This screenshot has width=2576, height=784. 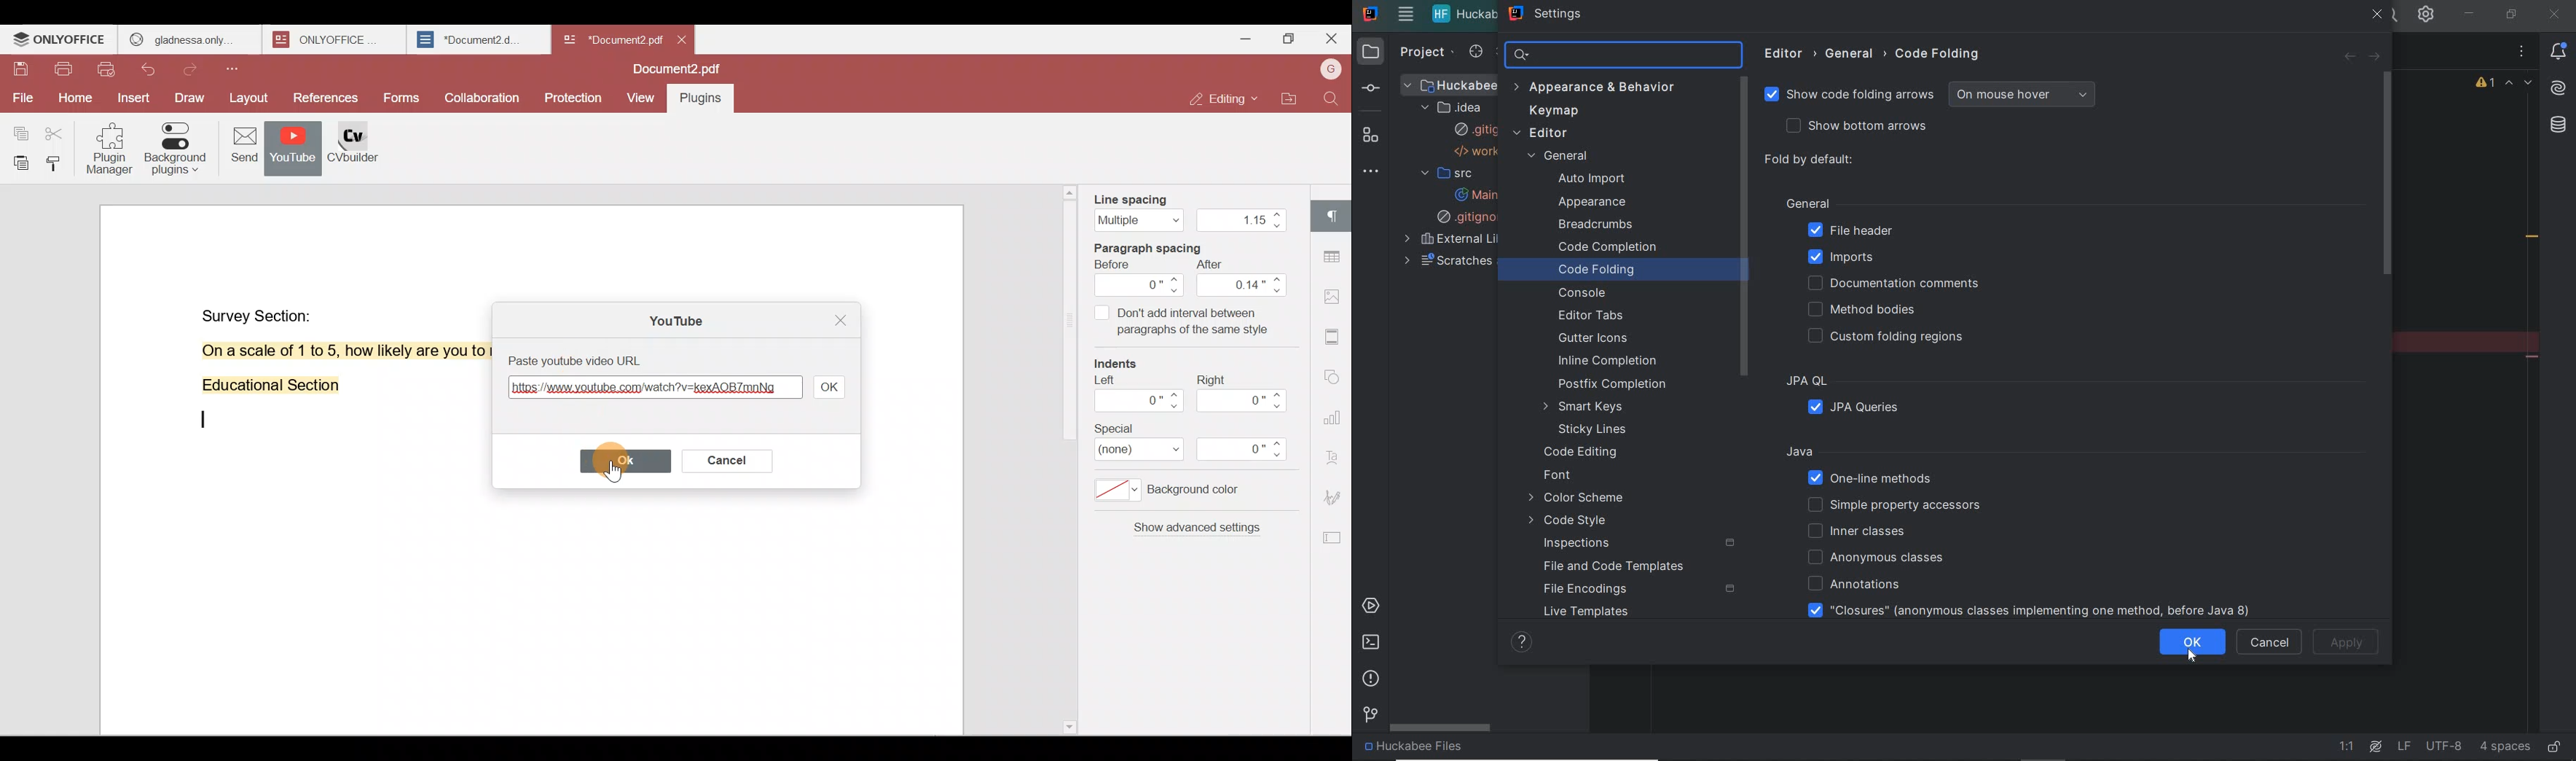 What do you see at coordinates (1591, 430) in the screenshot?
I see `sticky lines` at bounding box center [1591, 430].